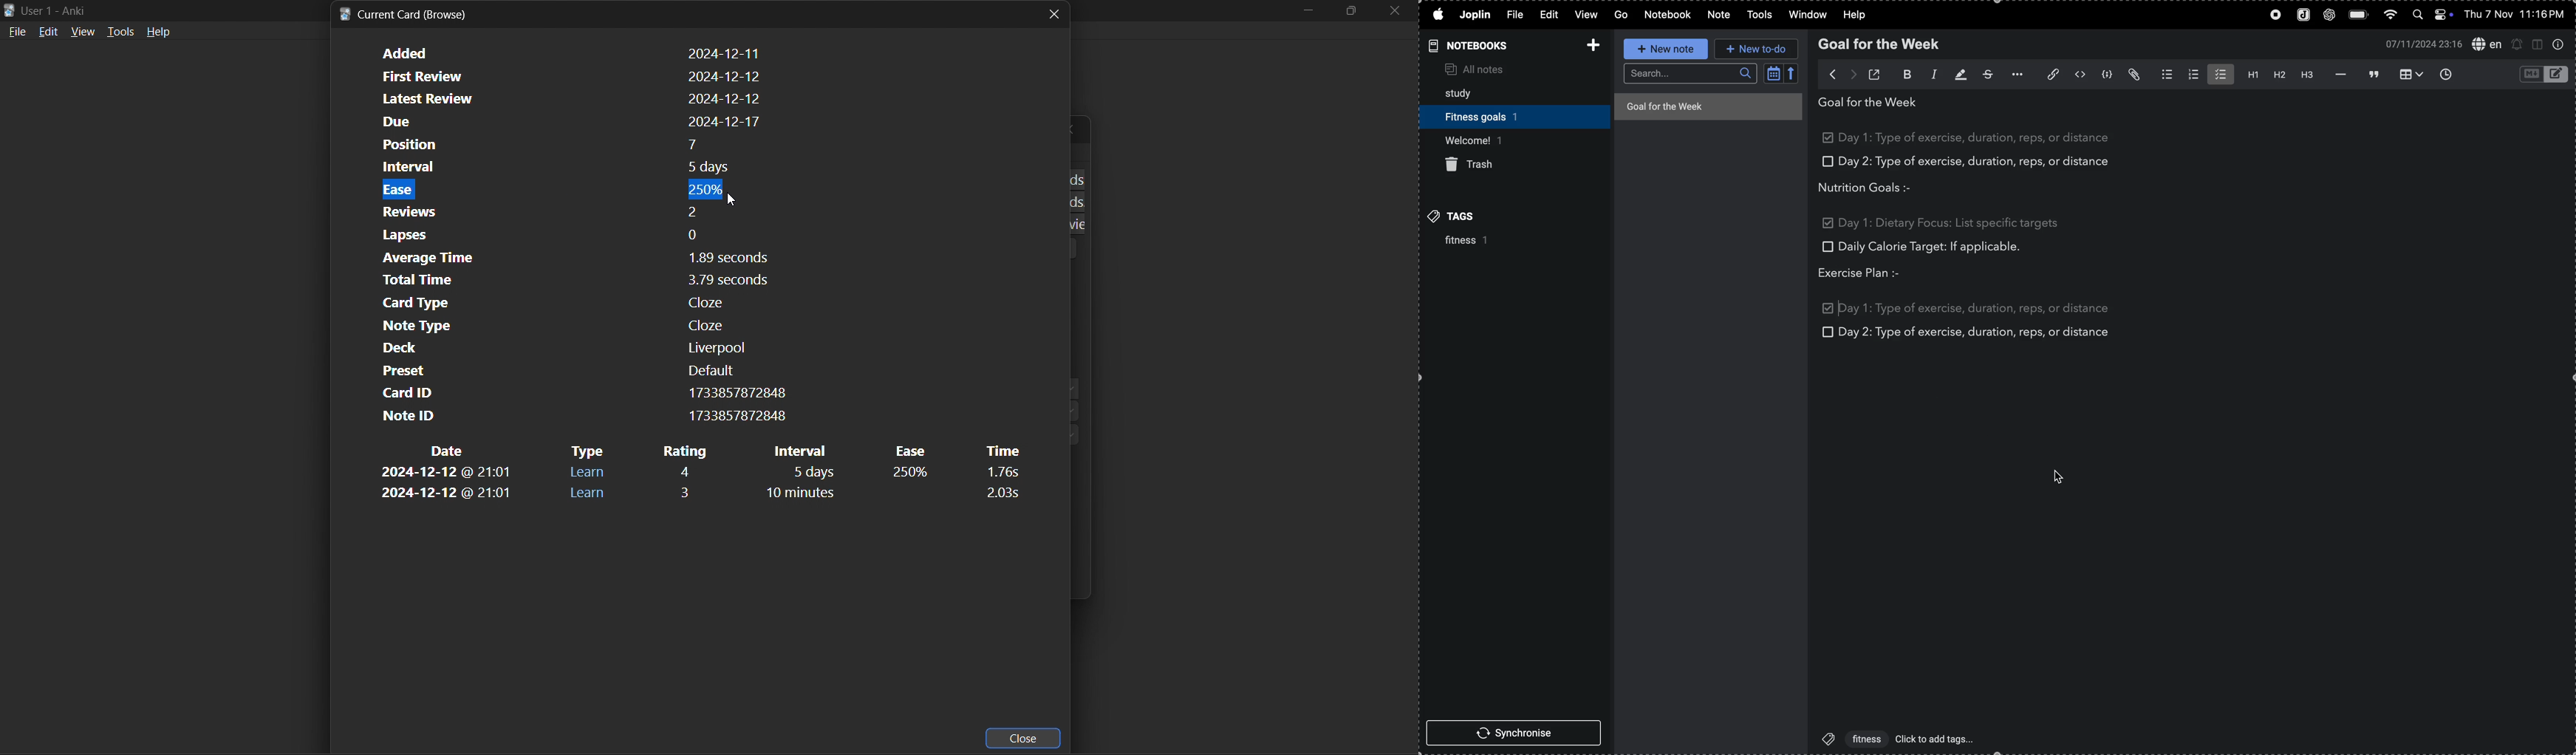 This screenshot has width=2576, height=756. What do you see at coordinates (563, 281) in the screenshot?
I see `card total time` at bounding box center [563, 281].